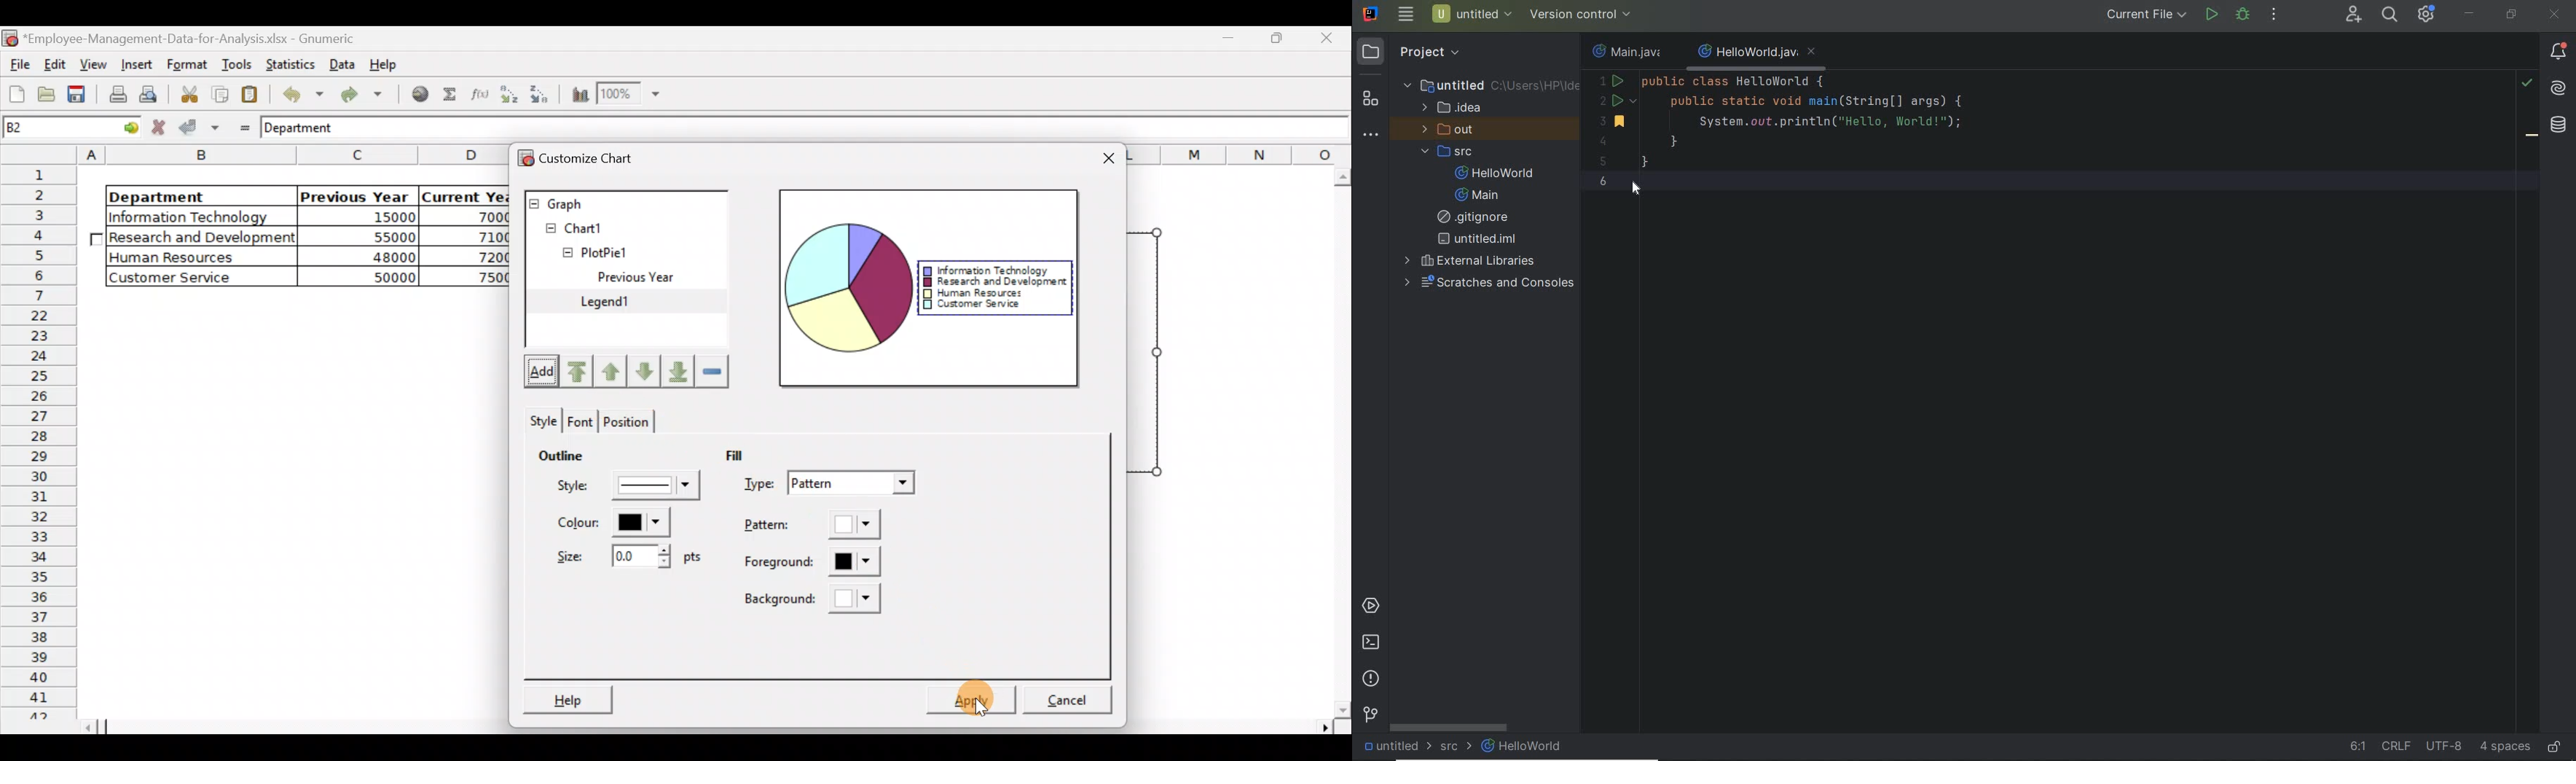 The width and height of the screenshot is (2576, 784). What do you see at coordinates (979, 695) in the screenshot?
I see `Apply` at bounding box center [979, 695].